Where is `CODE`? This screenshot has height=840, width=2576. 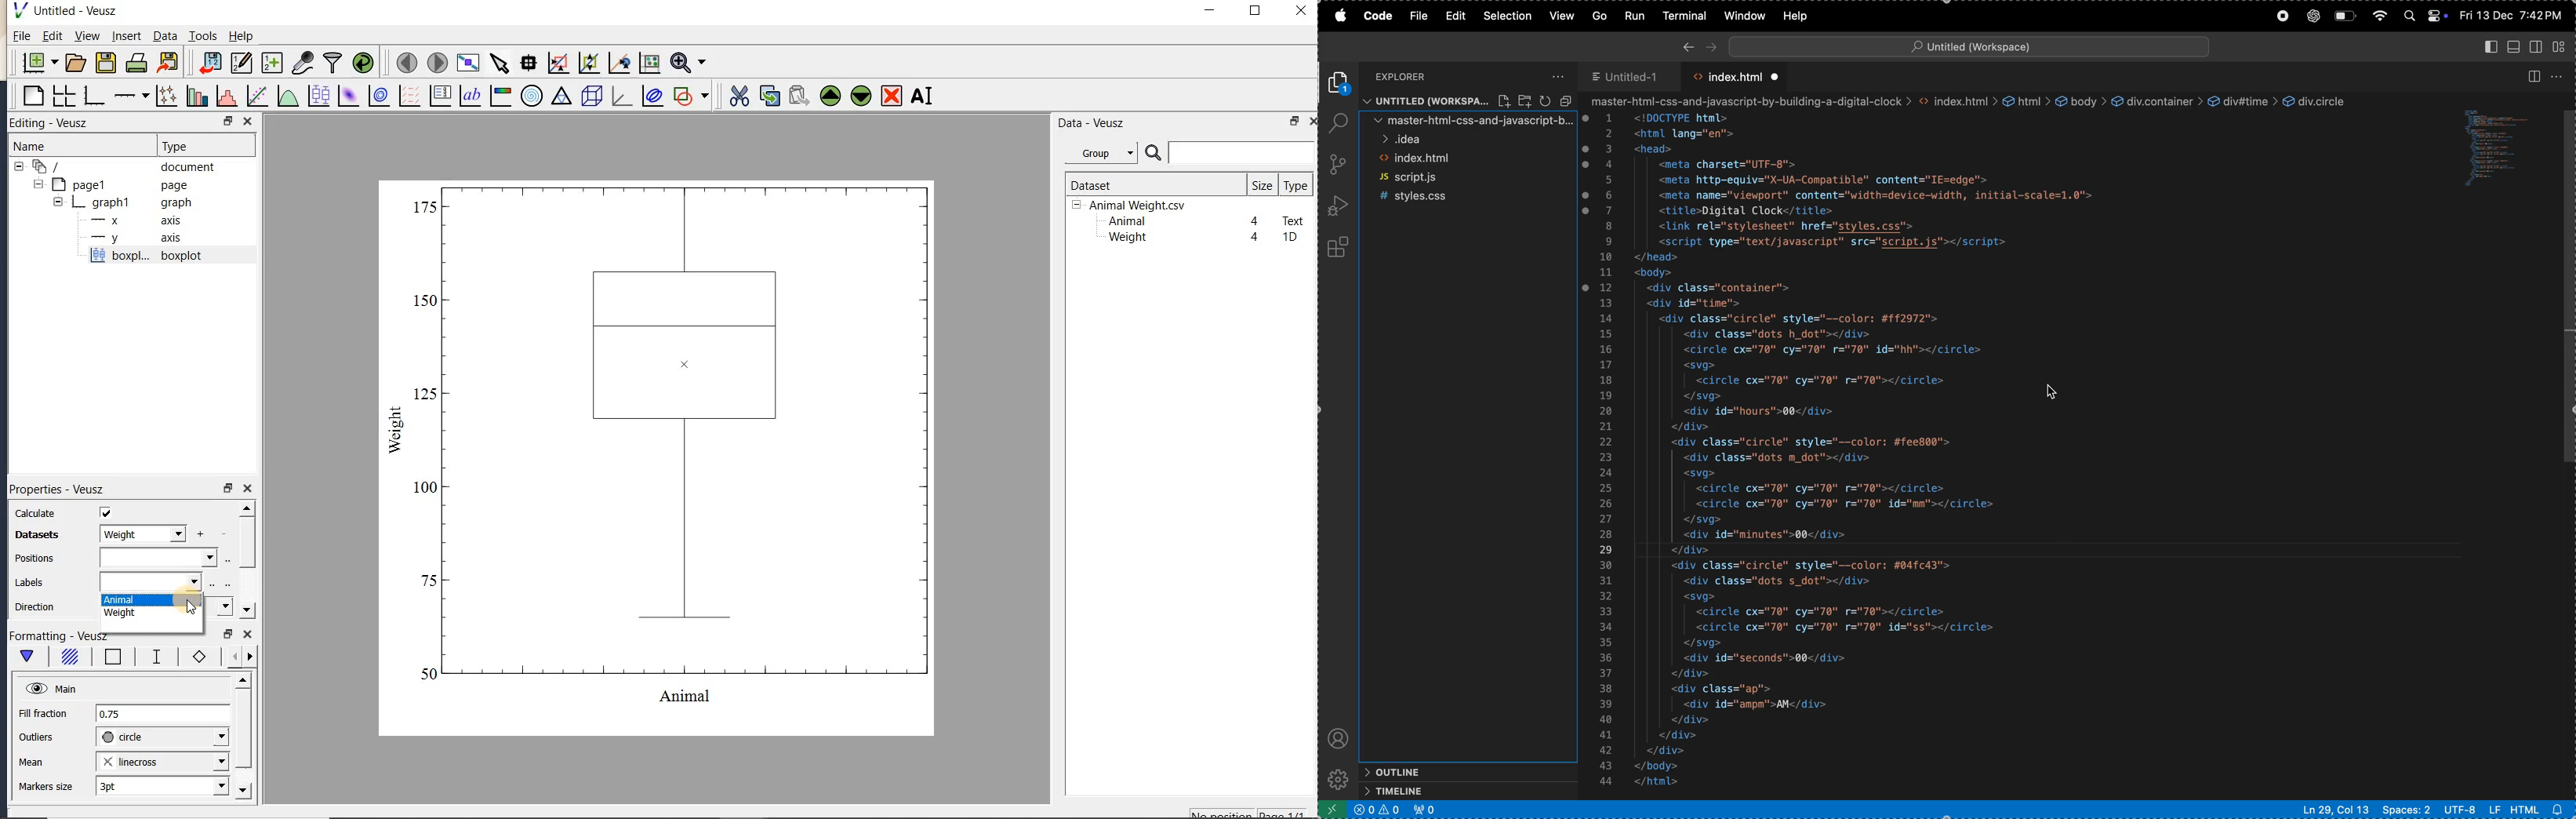
CODE is located at coordinates (1377, 16).